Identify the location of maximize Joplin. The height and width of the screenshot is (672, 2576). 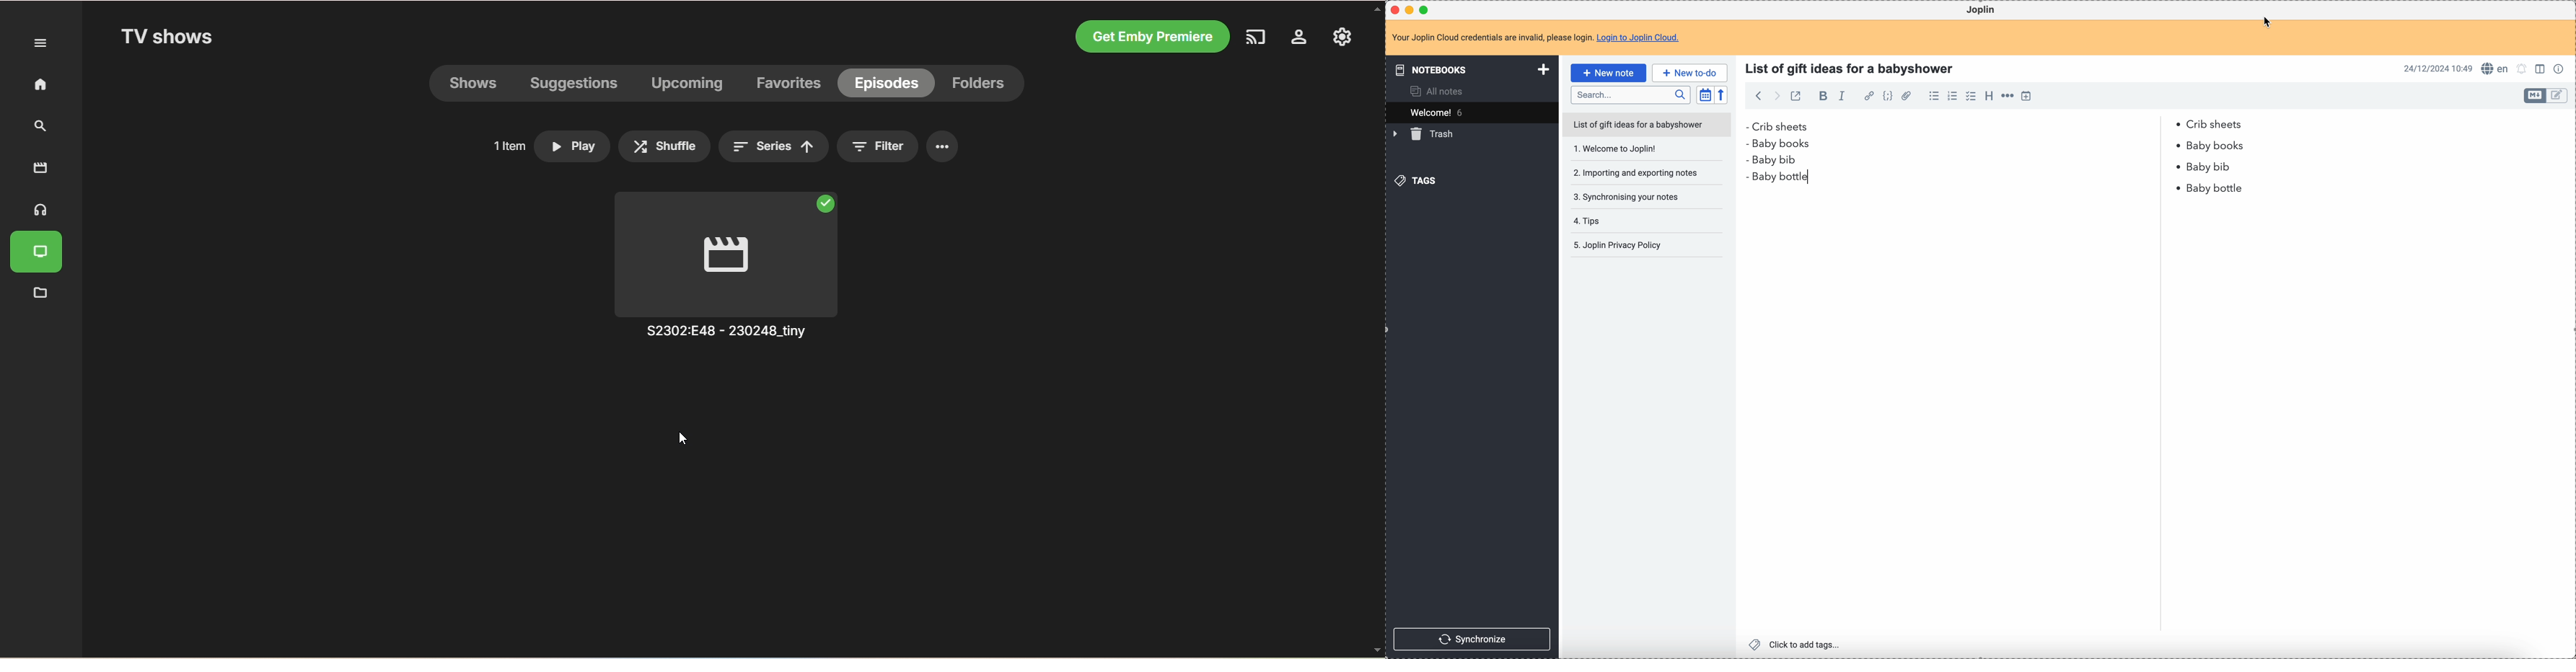
(1426, 10).